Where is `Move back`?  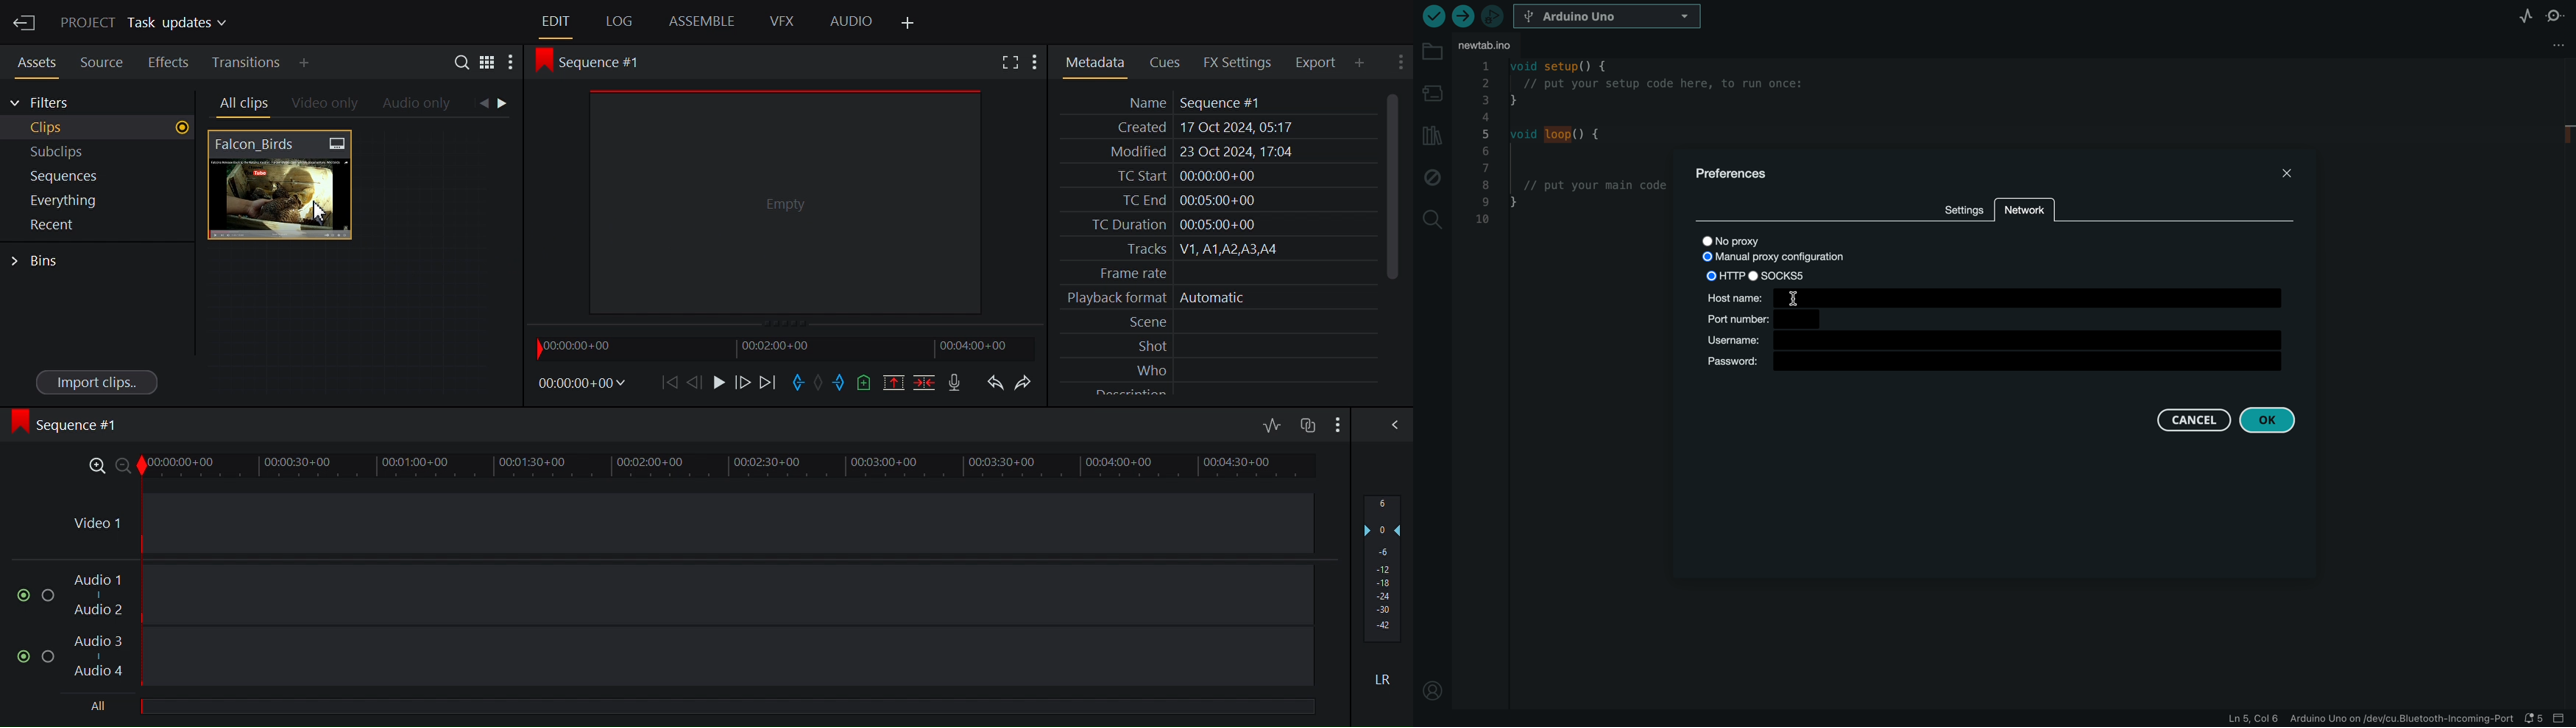 Move back is located at coordinates (672, 383).